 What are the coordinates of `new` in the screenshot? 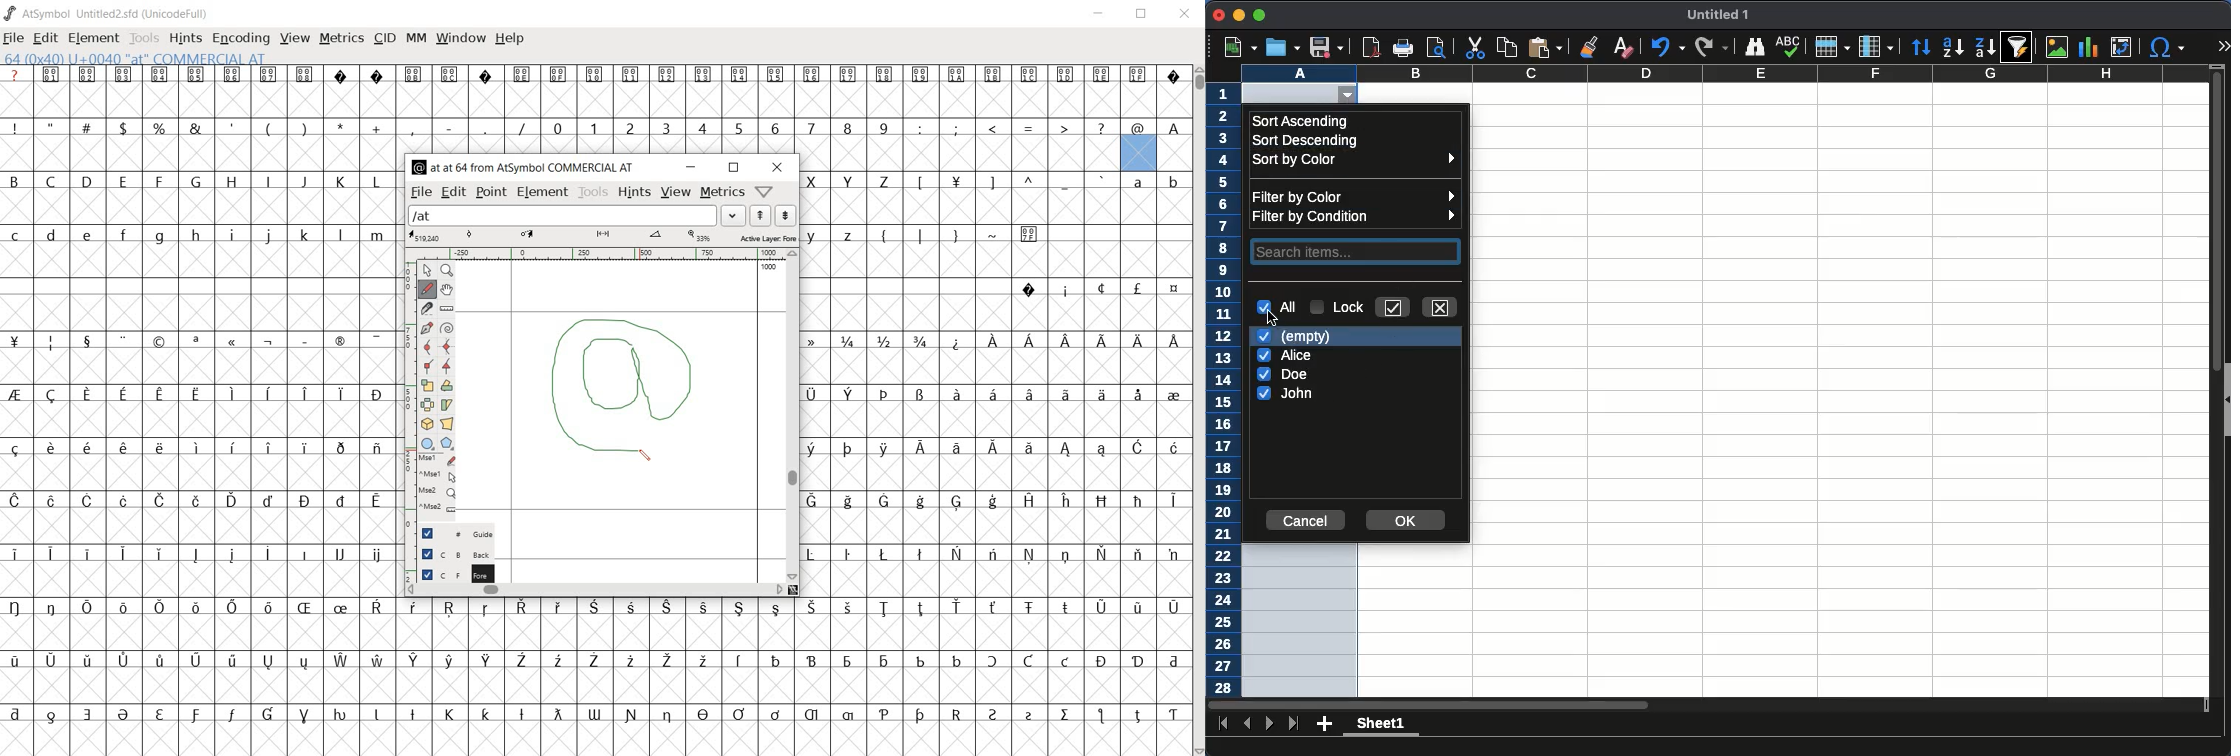 It's located at (1242, 48).